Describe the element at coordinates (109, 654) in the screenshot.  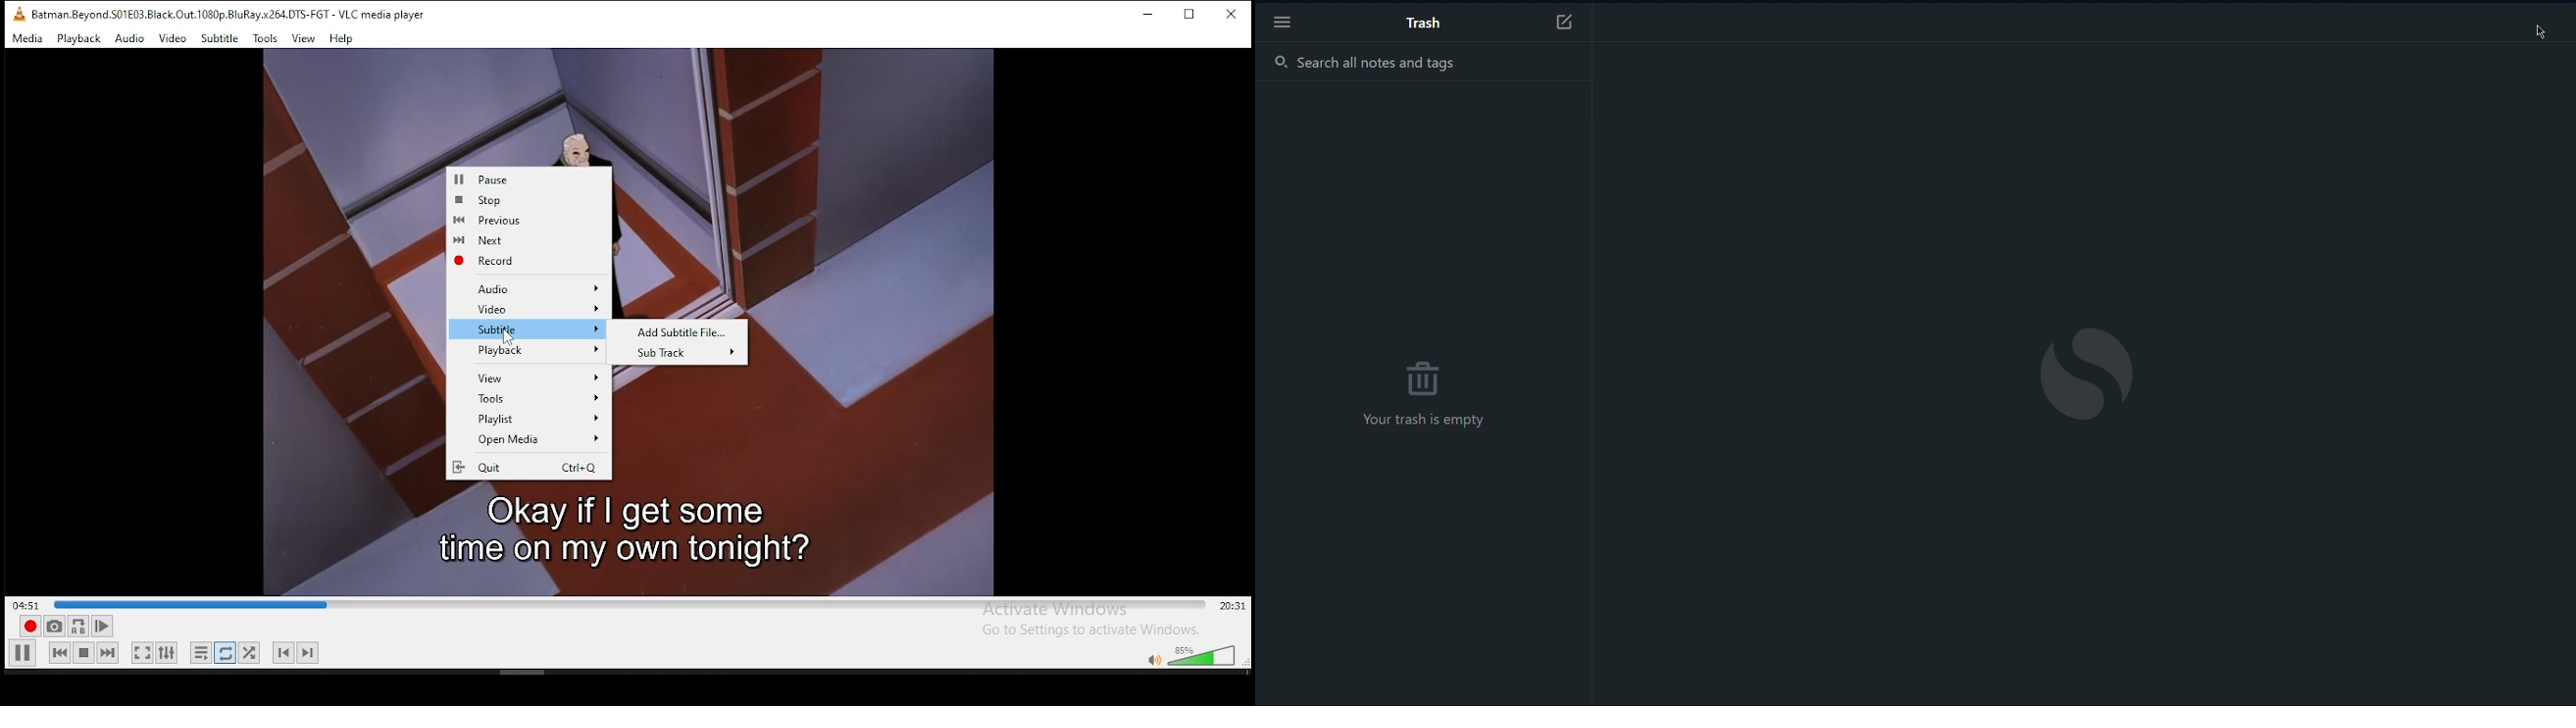
I see `fast forward` at that location.